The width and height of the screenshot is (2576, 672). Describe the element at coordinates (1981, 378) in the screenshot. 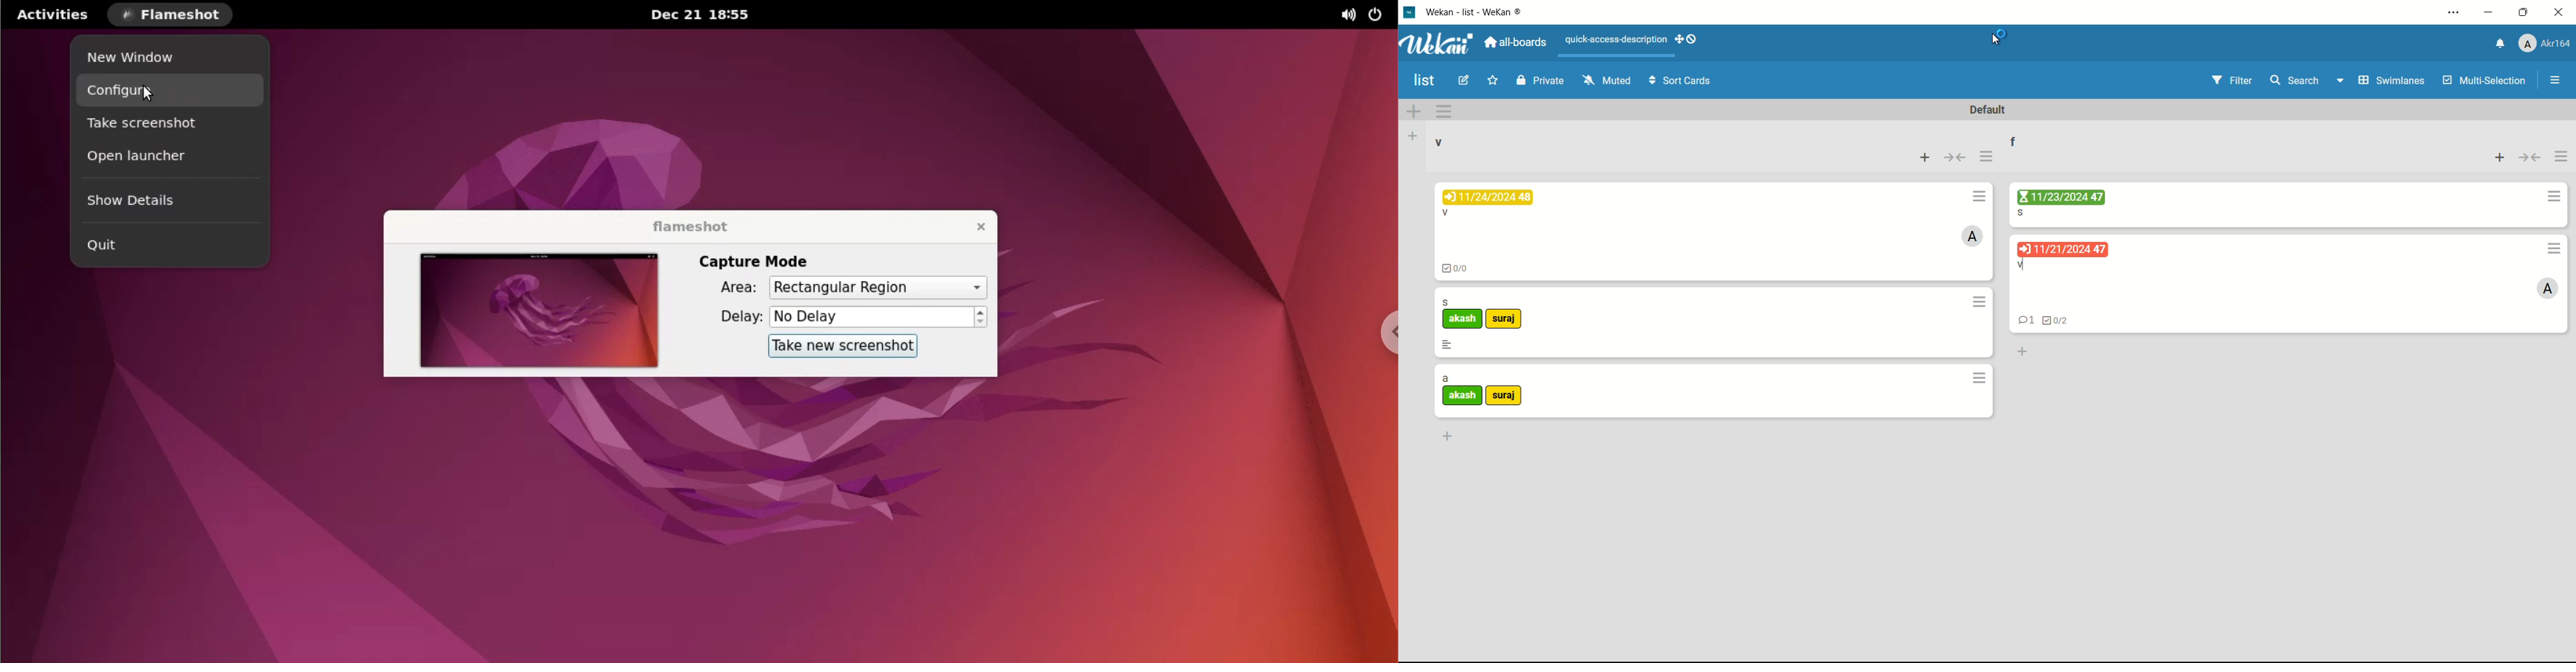

I see `card actions` at that location.